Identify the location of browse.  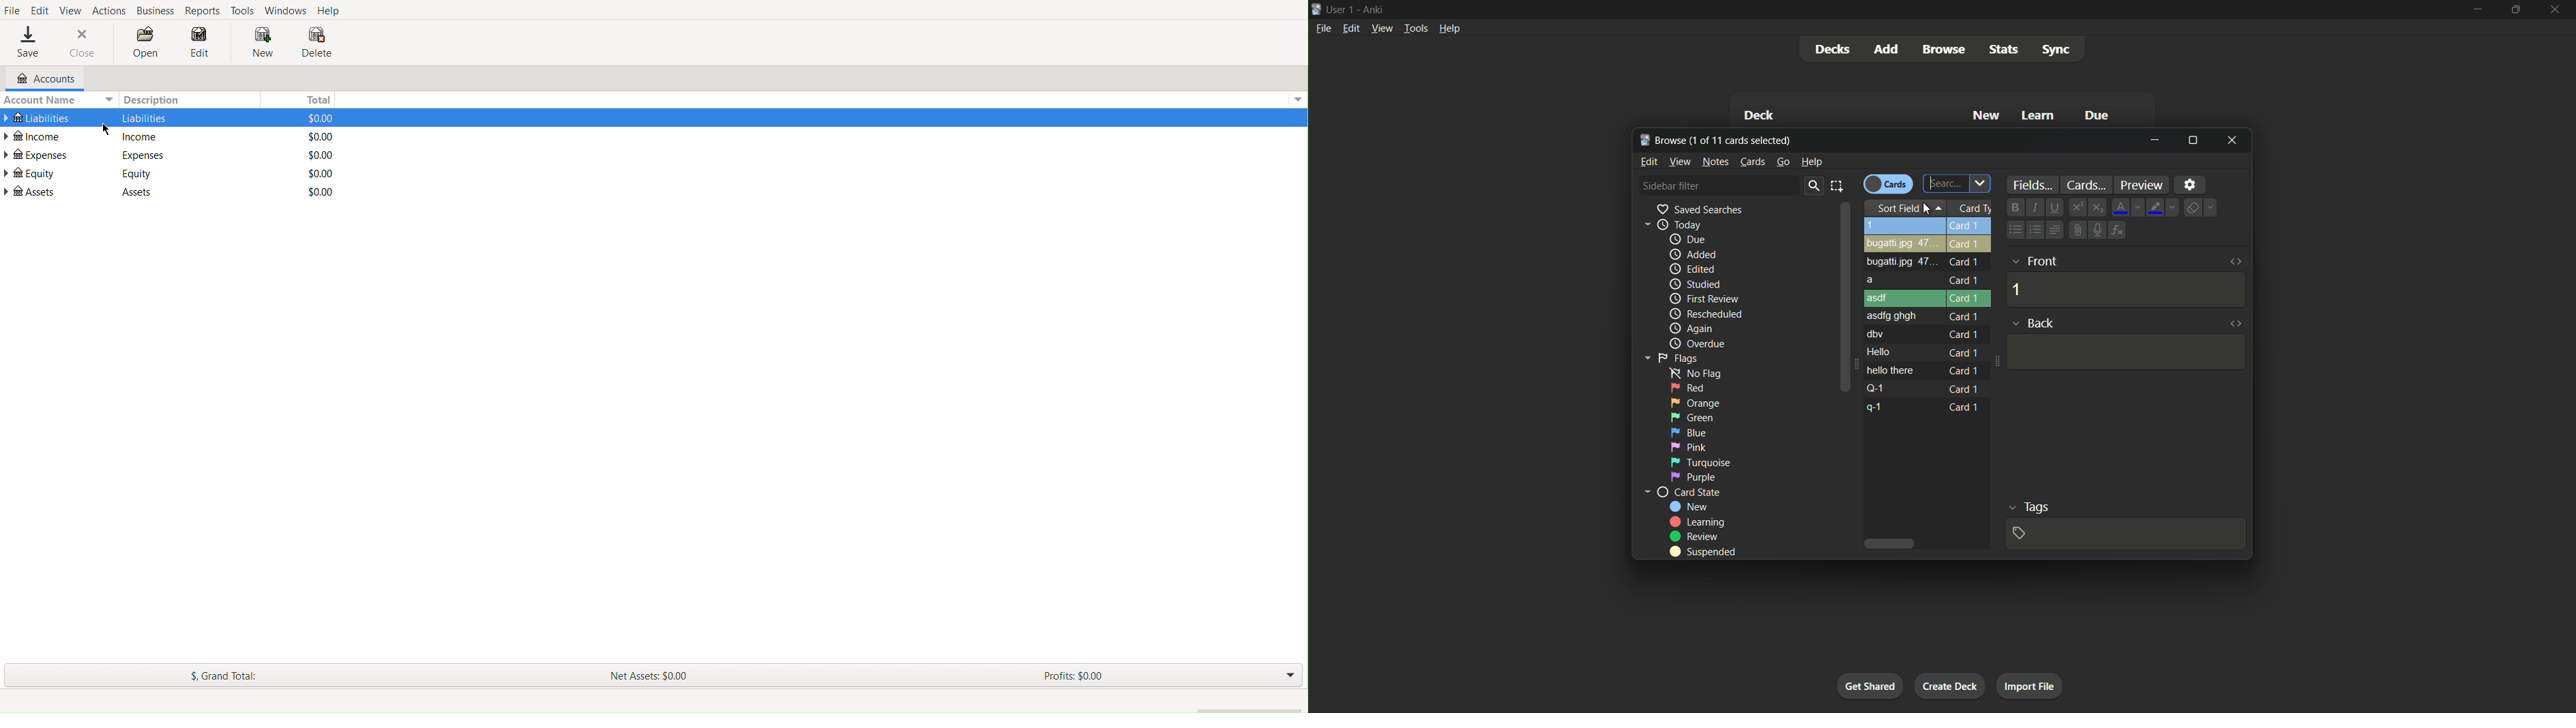
(1718, 140).